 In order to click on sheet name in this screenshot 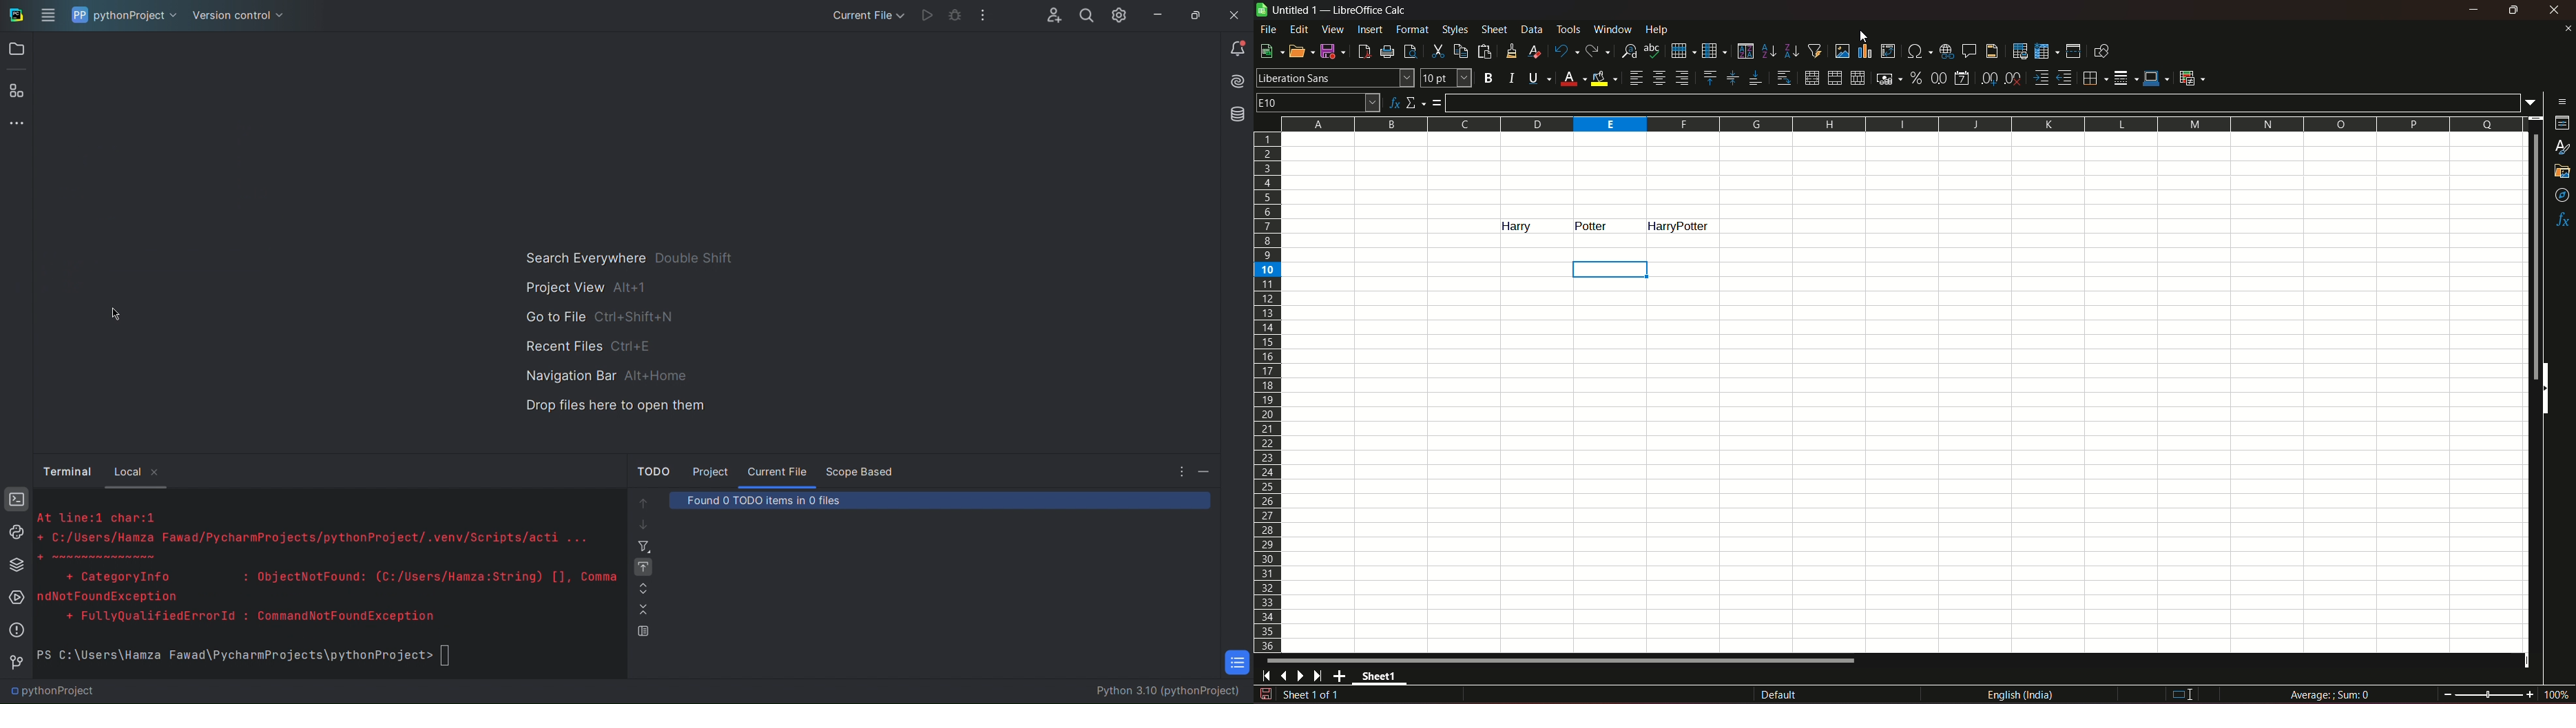, I will do `click(1383, 679)`.